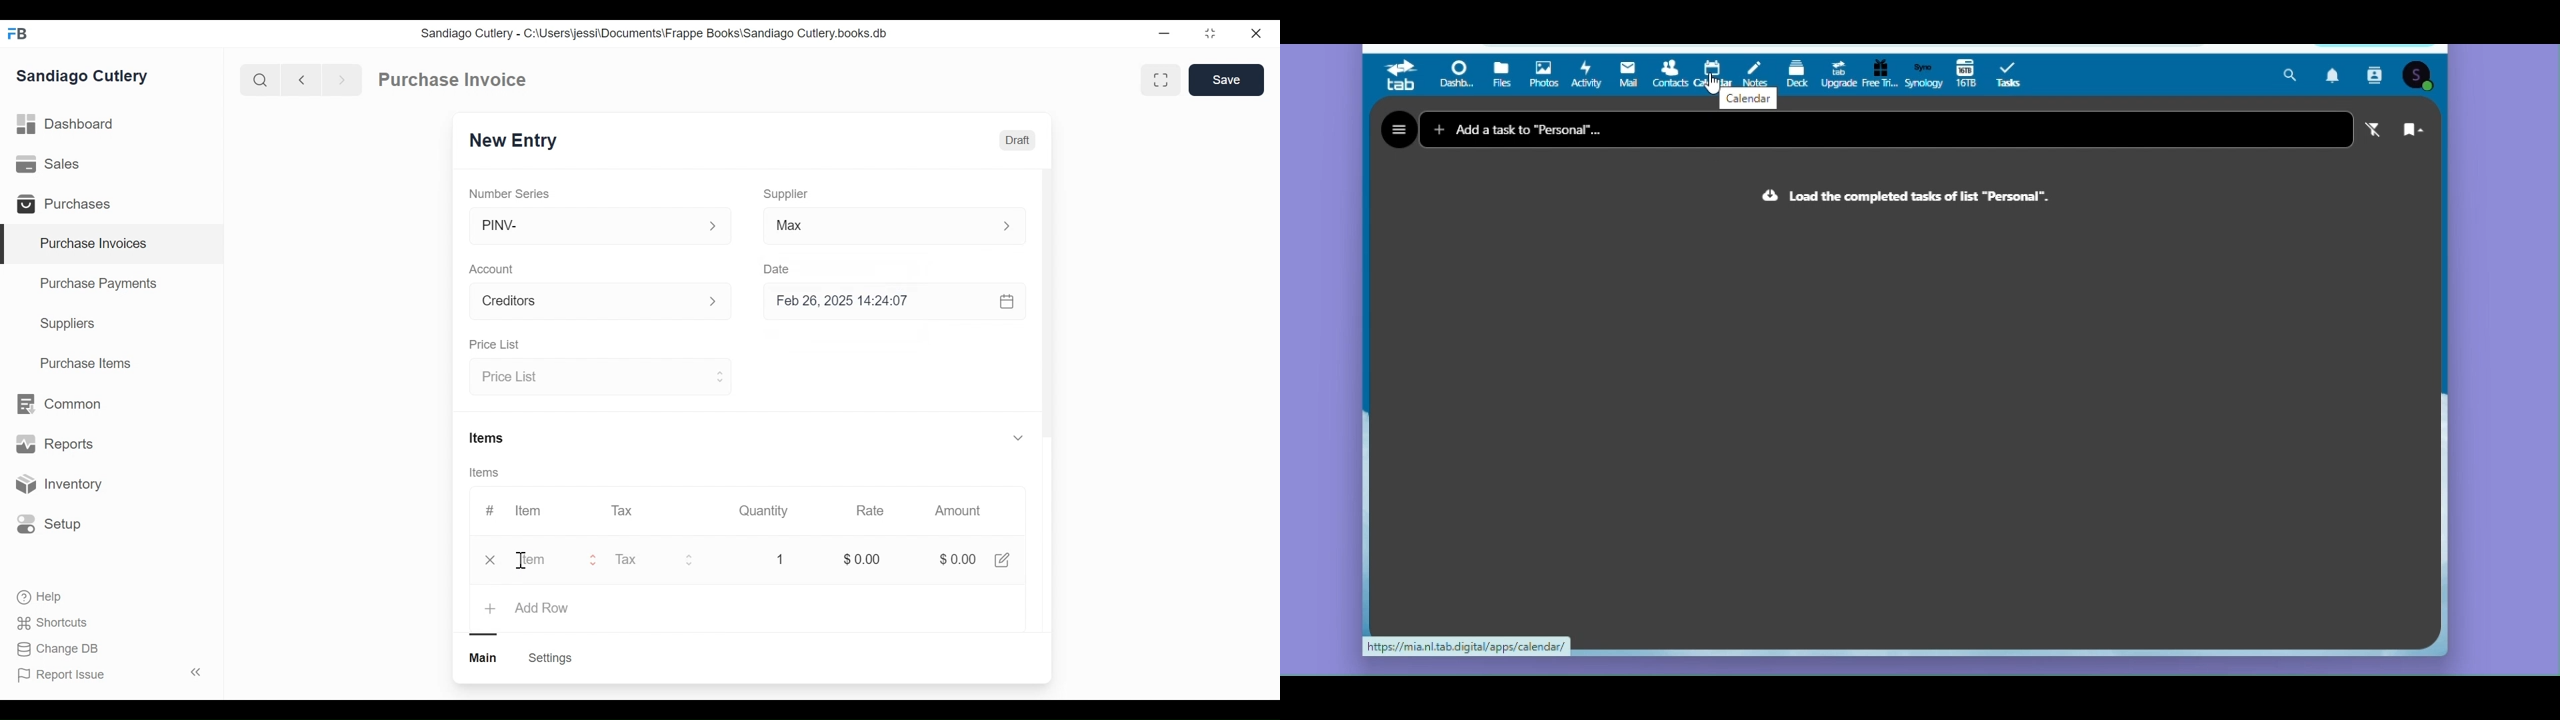 This screenshot has width=2576, height=728. What do you see at coordinates (1255, 34) in the screenshot?
I see `close` at bounding box center [1255, 34].